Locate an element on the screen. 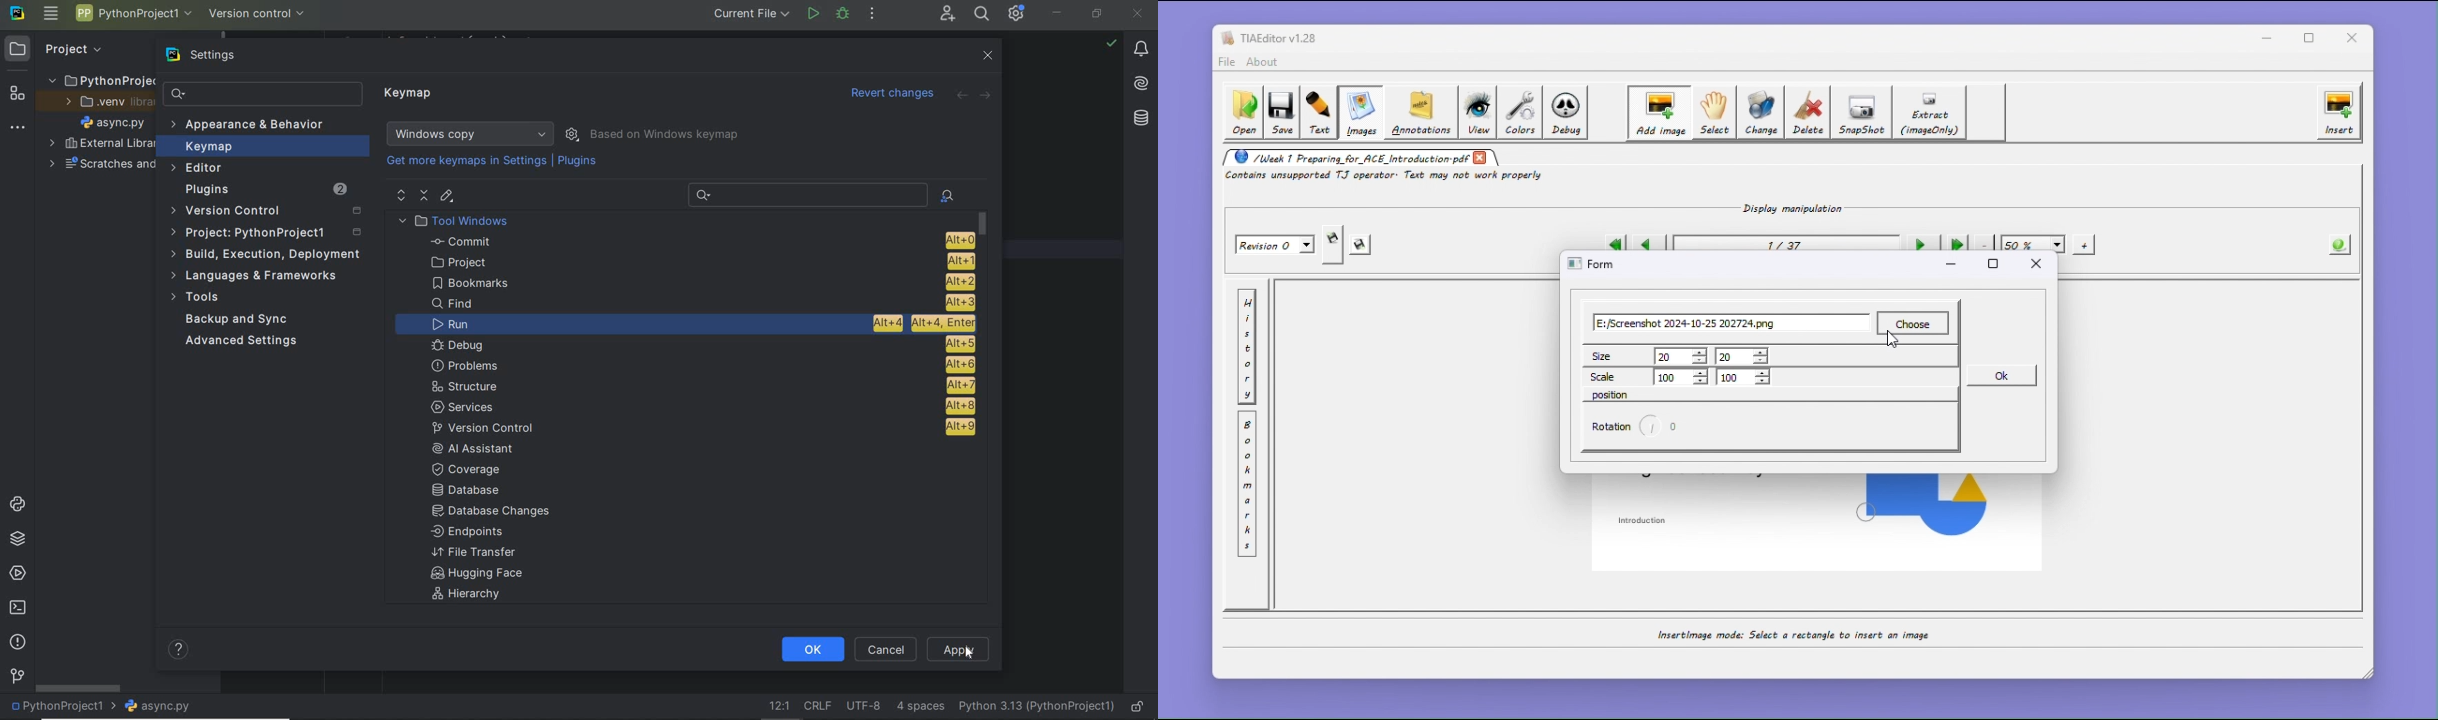 The height and width of the screenshot is (728, 2464). Windows is located at coordinates (470, 134).